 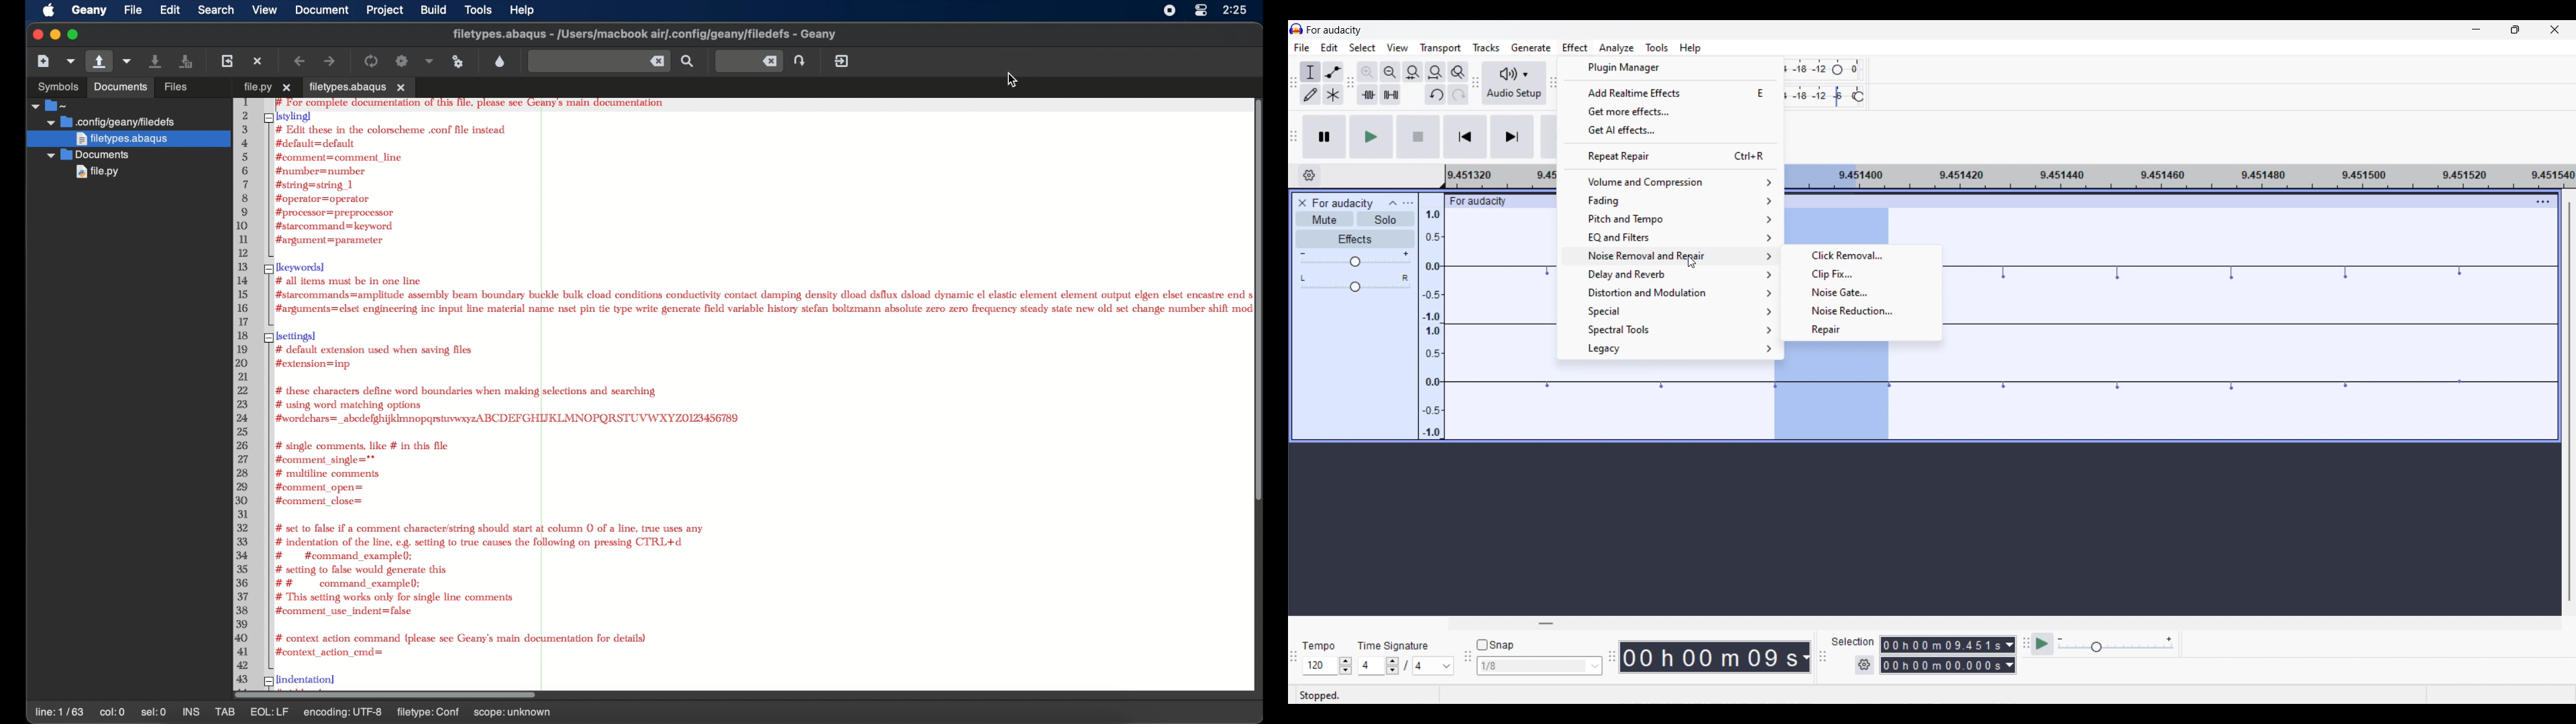 I want to click on tab, so click(x=226, y=712).